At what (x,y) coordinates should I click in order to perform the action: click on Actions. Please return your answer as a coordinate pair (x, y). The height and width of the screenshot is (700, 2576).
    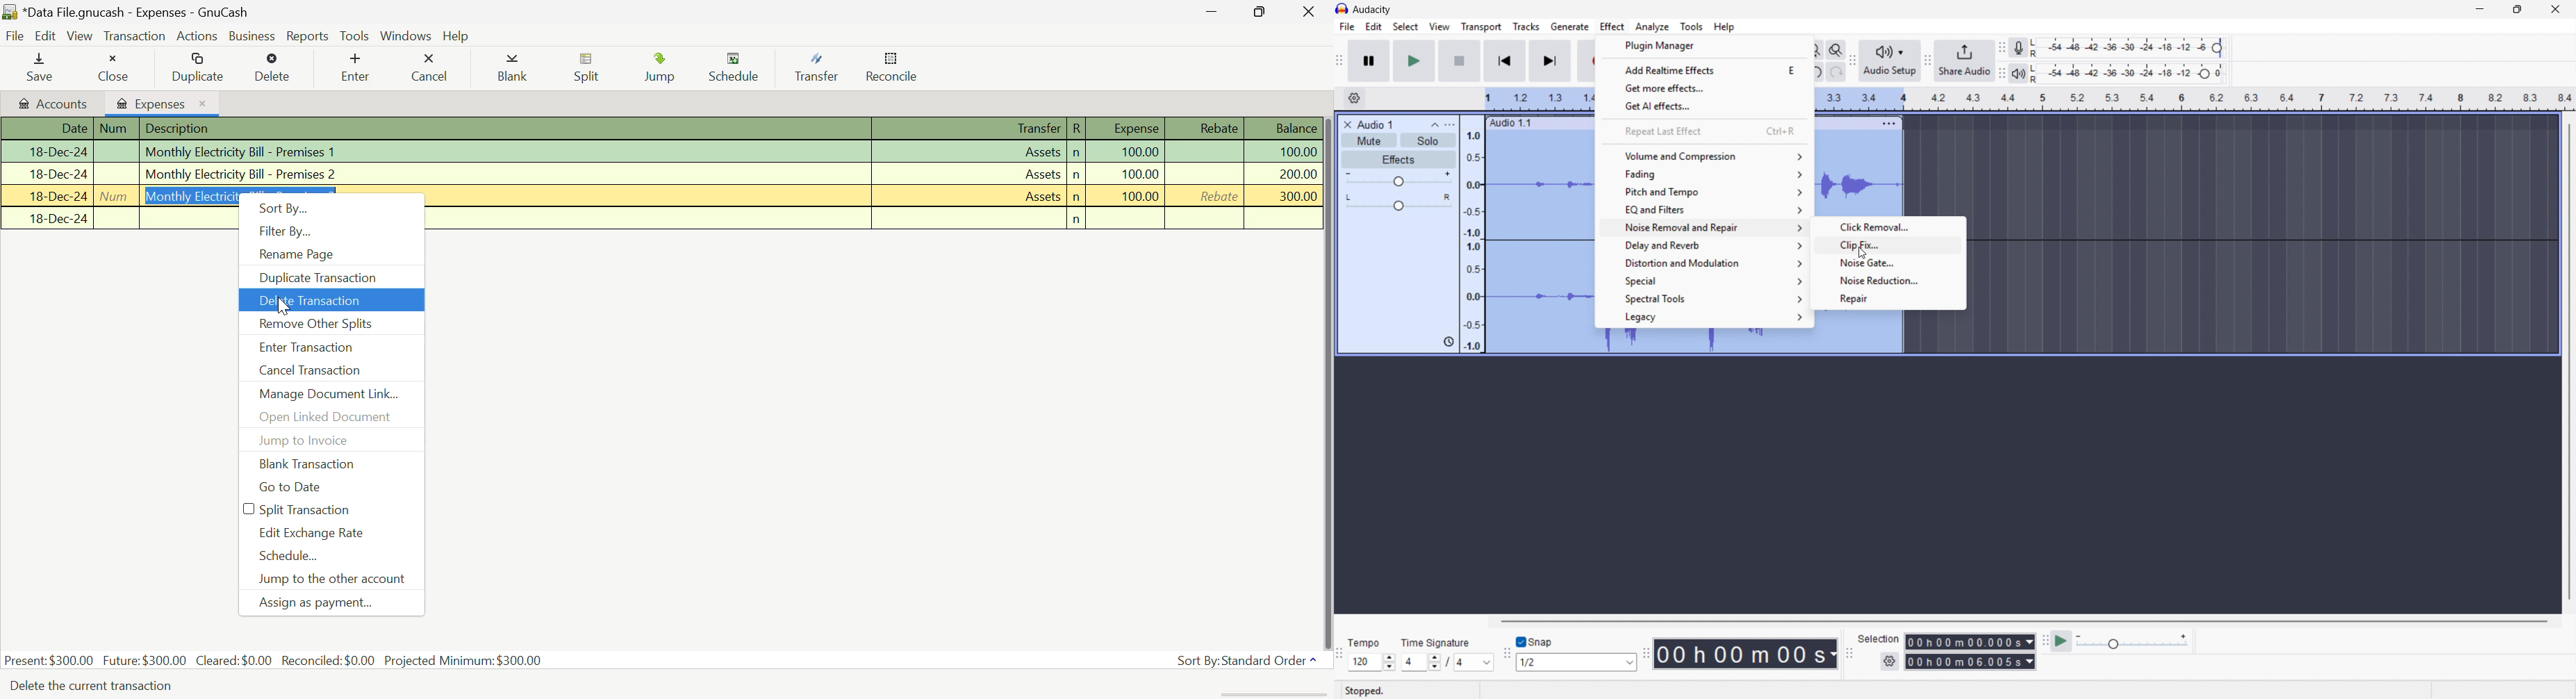
    Looking at the image, I should click on (199, 35).